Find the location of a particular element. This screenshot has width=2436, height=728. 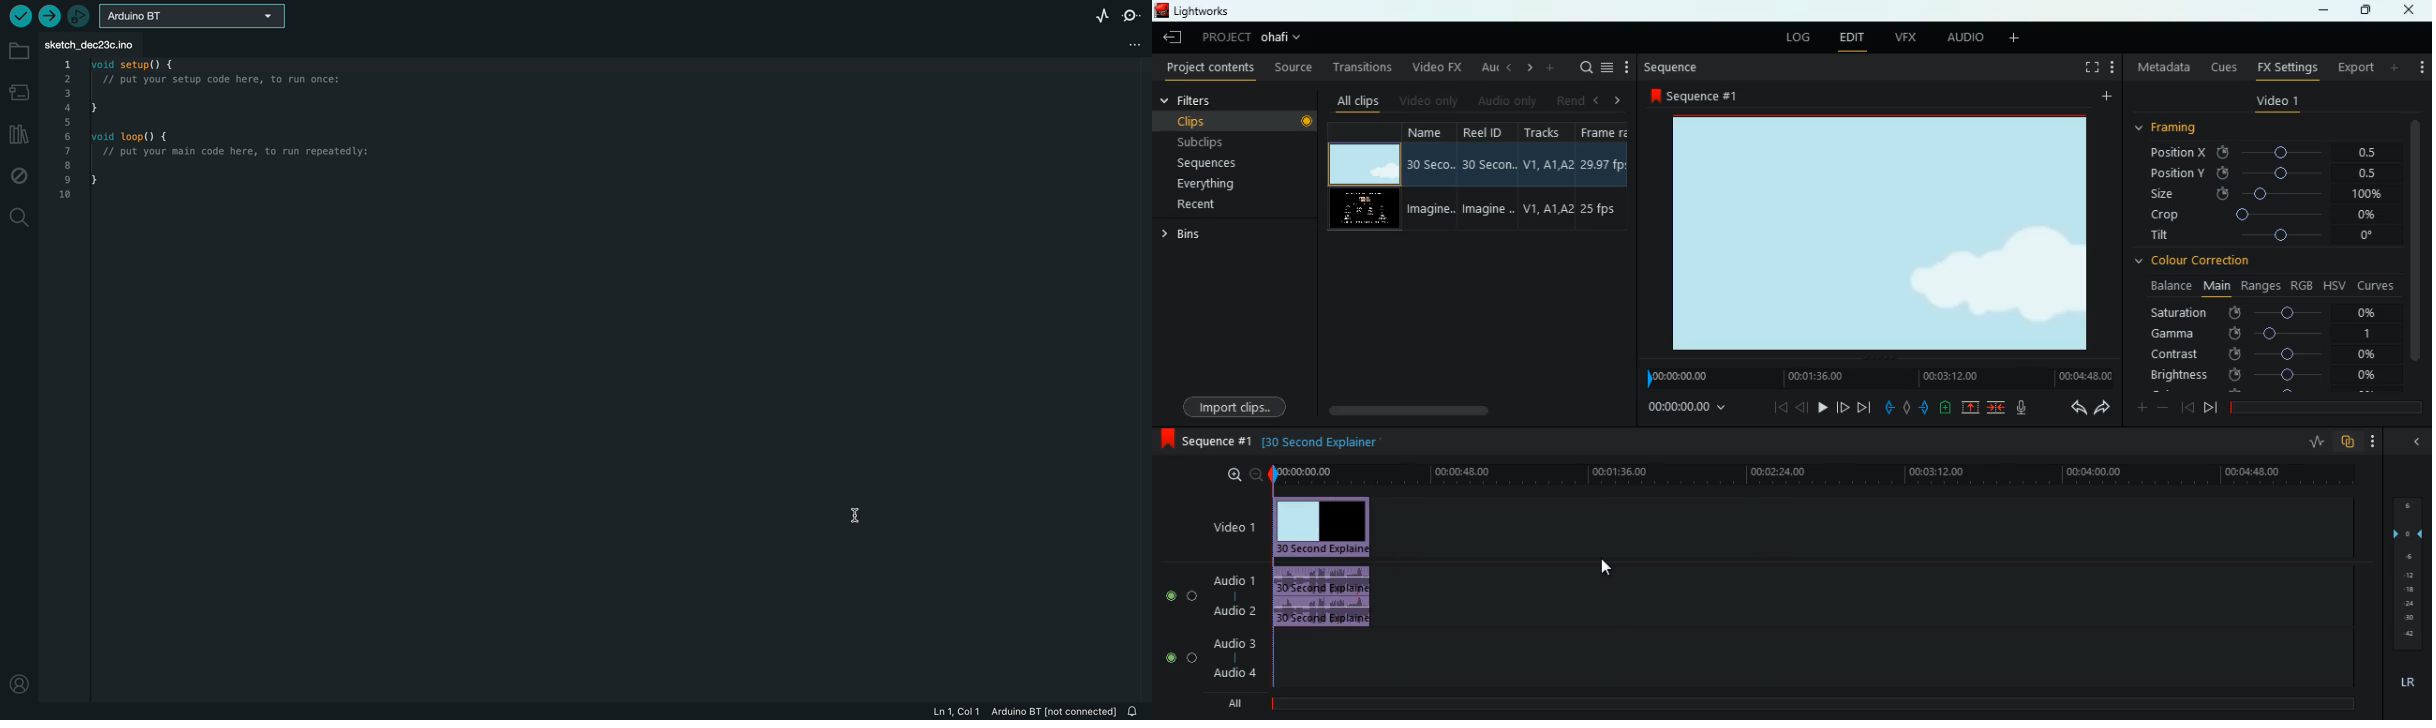

 is located at coordinates (2408, 619).